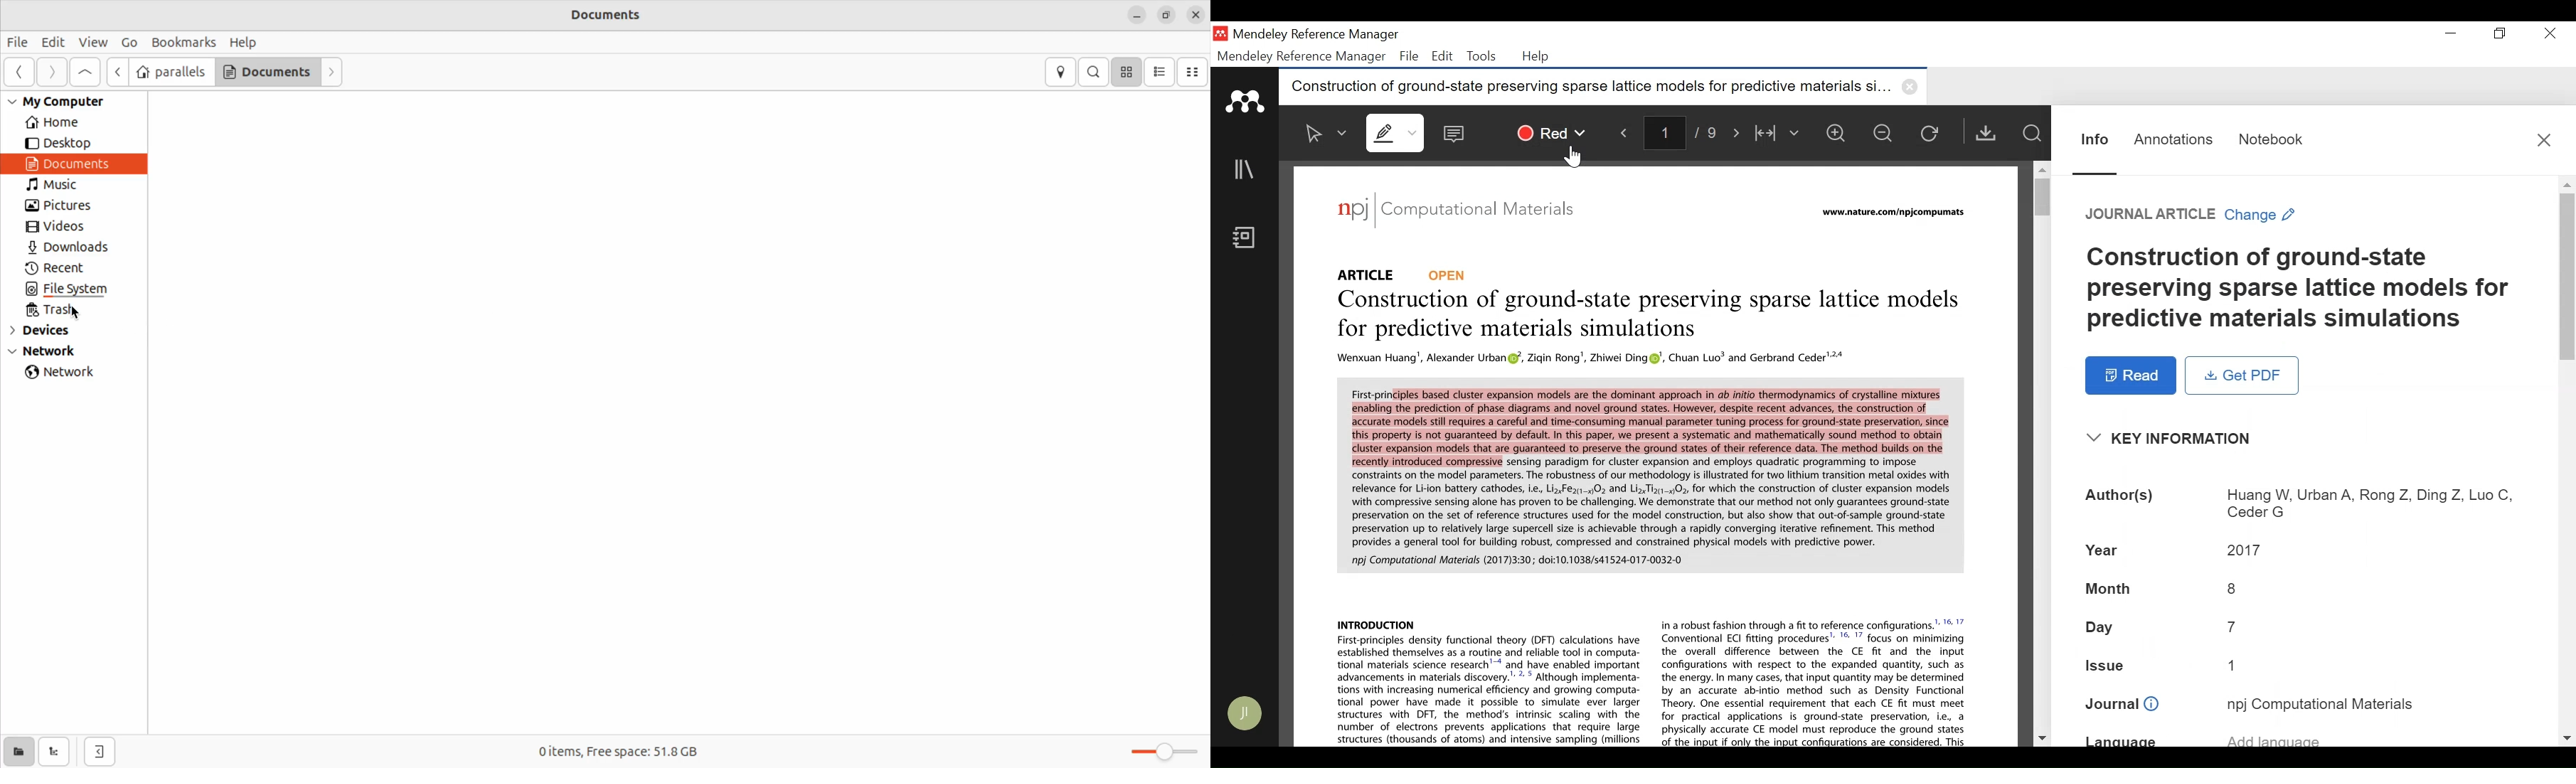  I want to click on Close, so click(2551, 34).